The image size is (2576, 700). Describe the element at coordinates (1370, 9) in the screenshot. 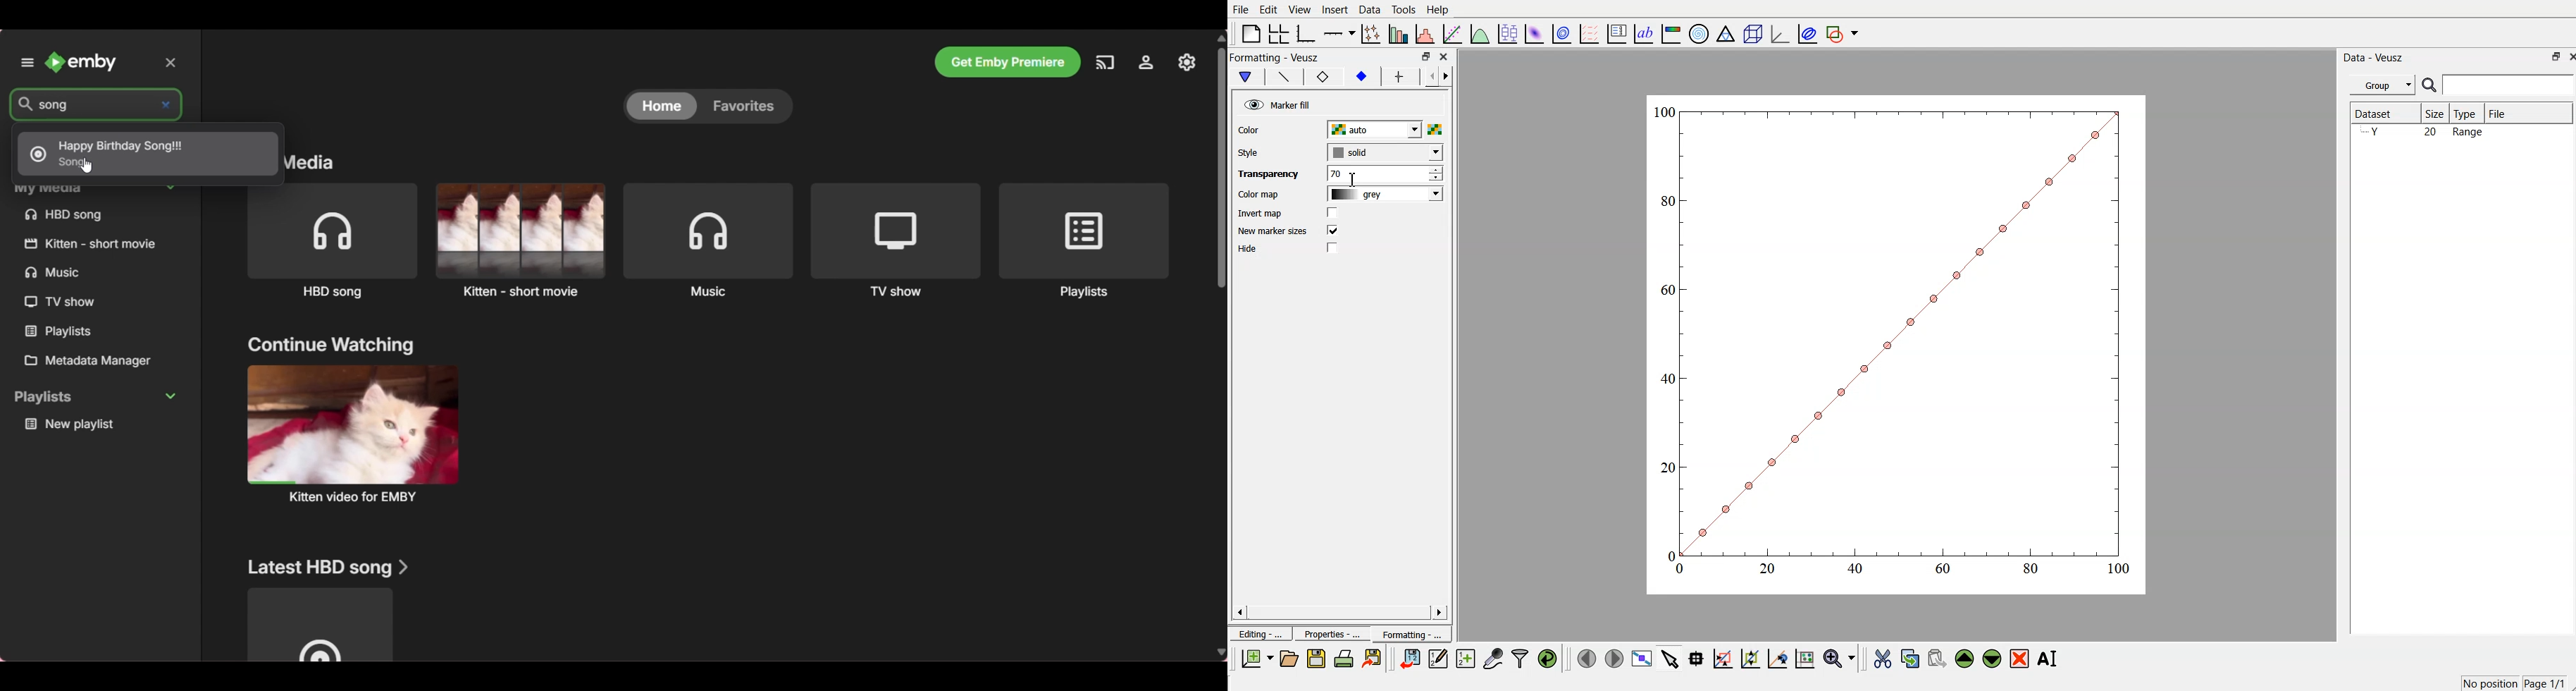

I see `Data` at that location.